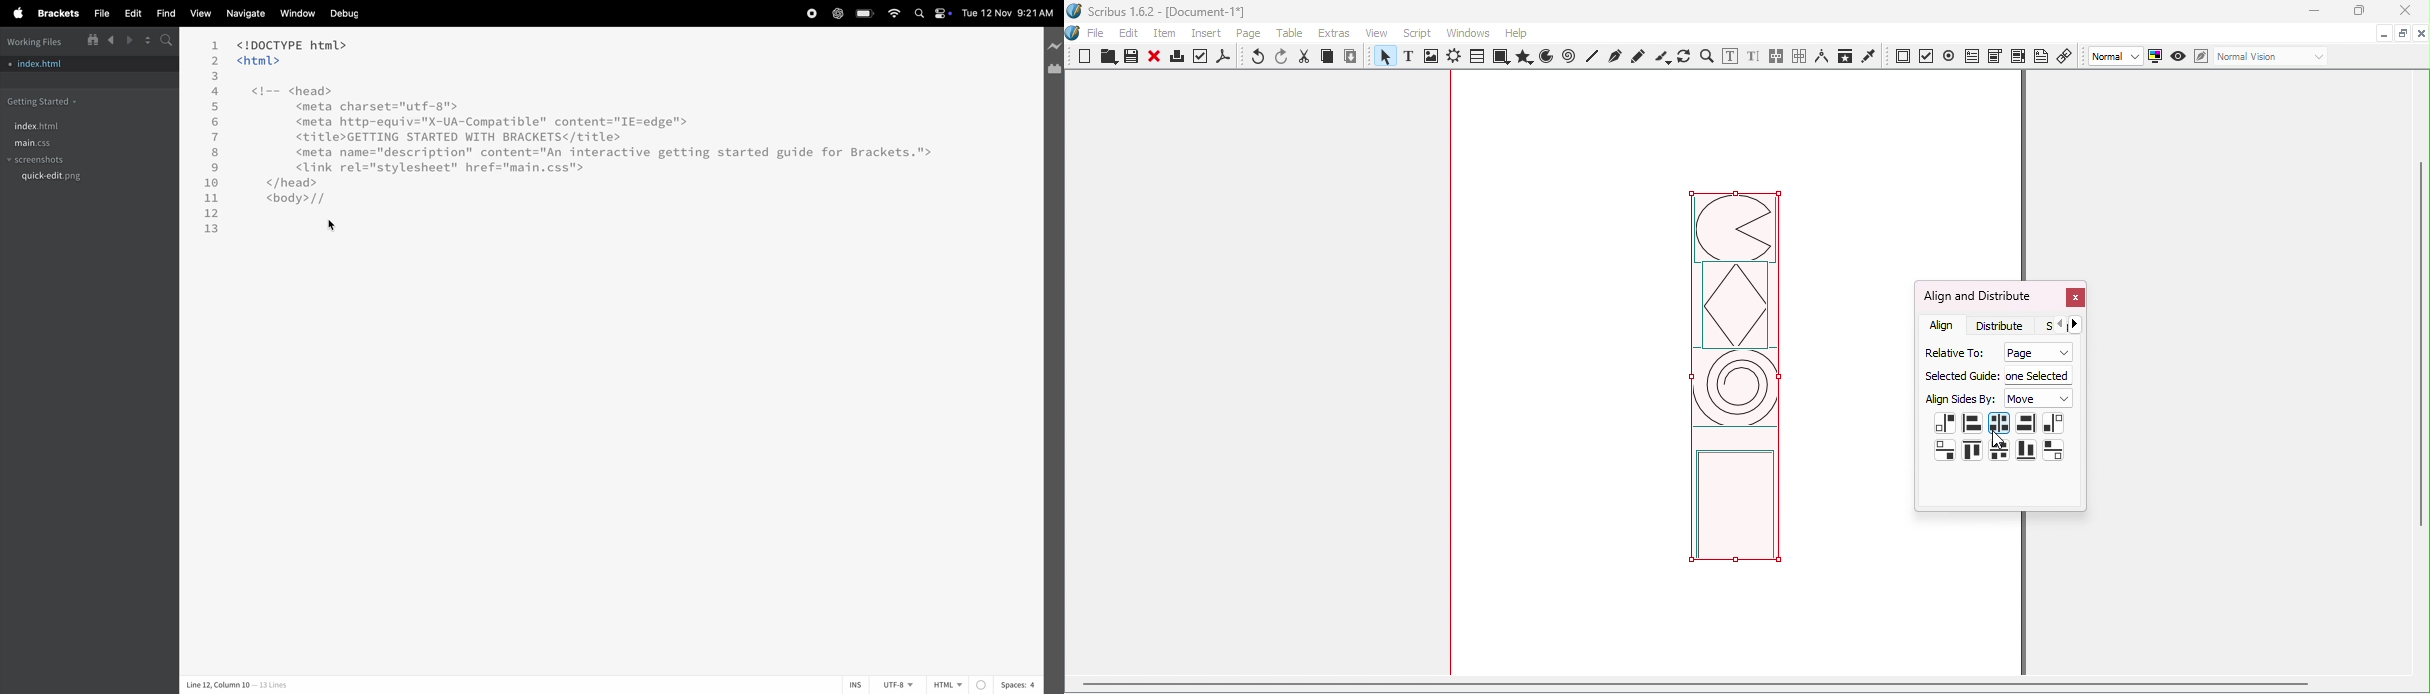 The width and height of the screenshot is (2436, 700). What do you see at coordinates (1381, 32) in the screenshot?
I see `View` at bounding box center [1381, 32].